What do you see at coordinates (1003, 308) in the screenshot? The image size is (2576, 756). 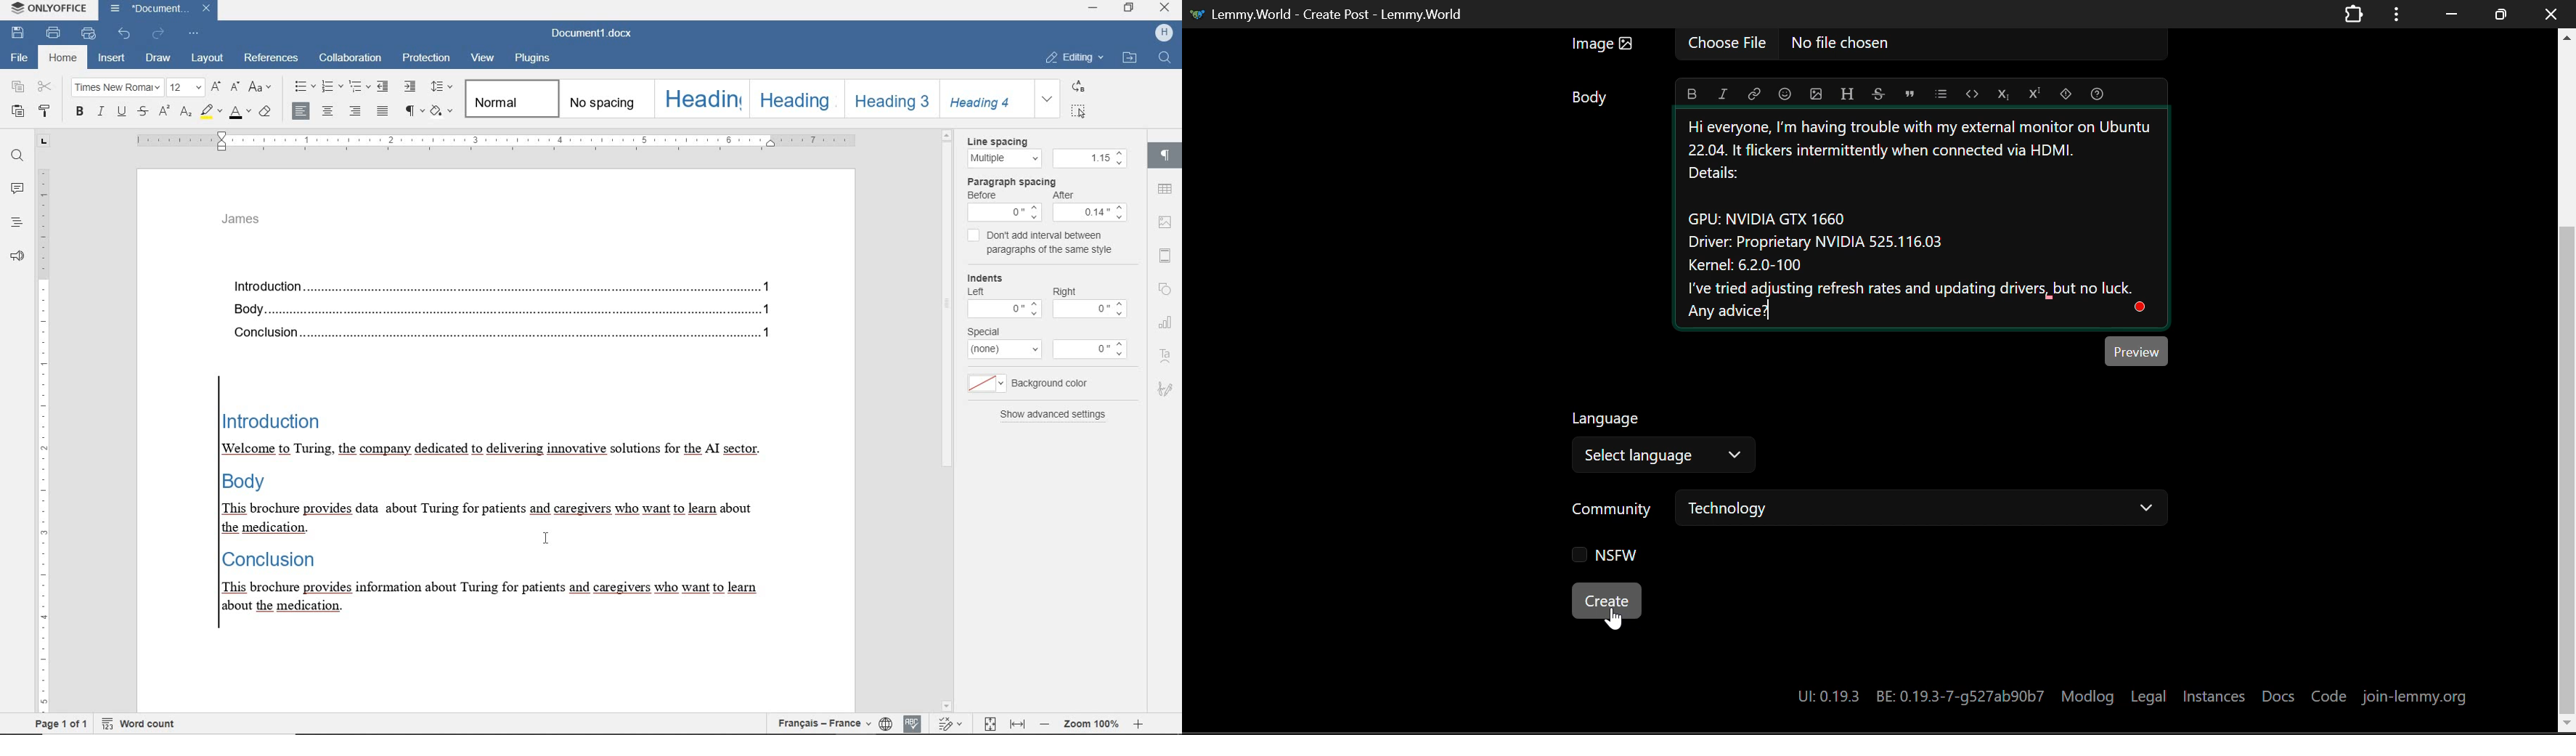 I see `more options` at bounding box center [1003, 308].